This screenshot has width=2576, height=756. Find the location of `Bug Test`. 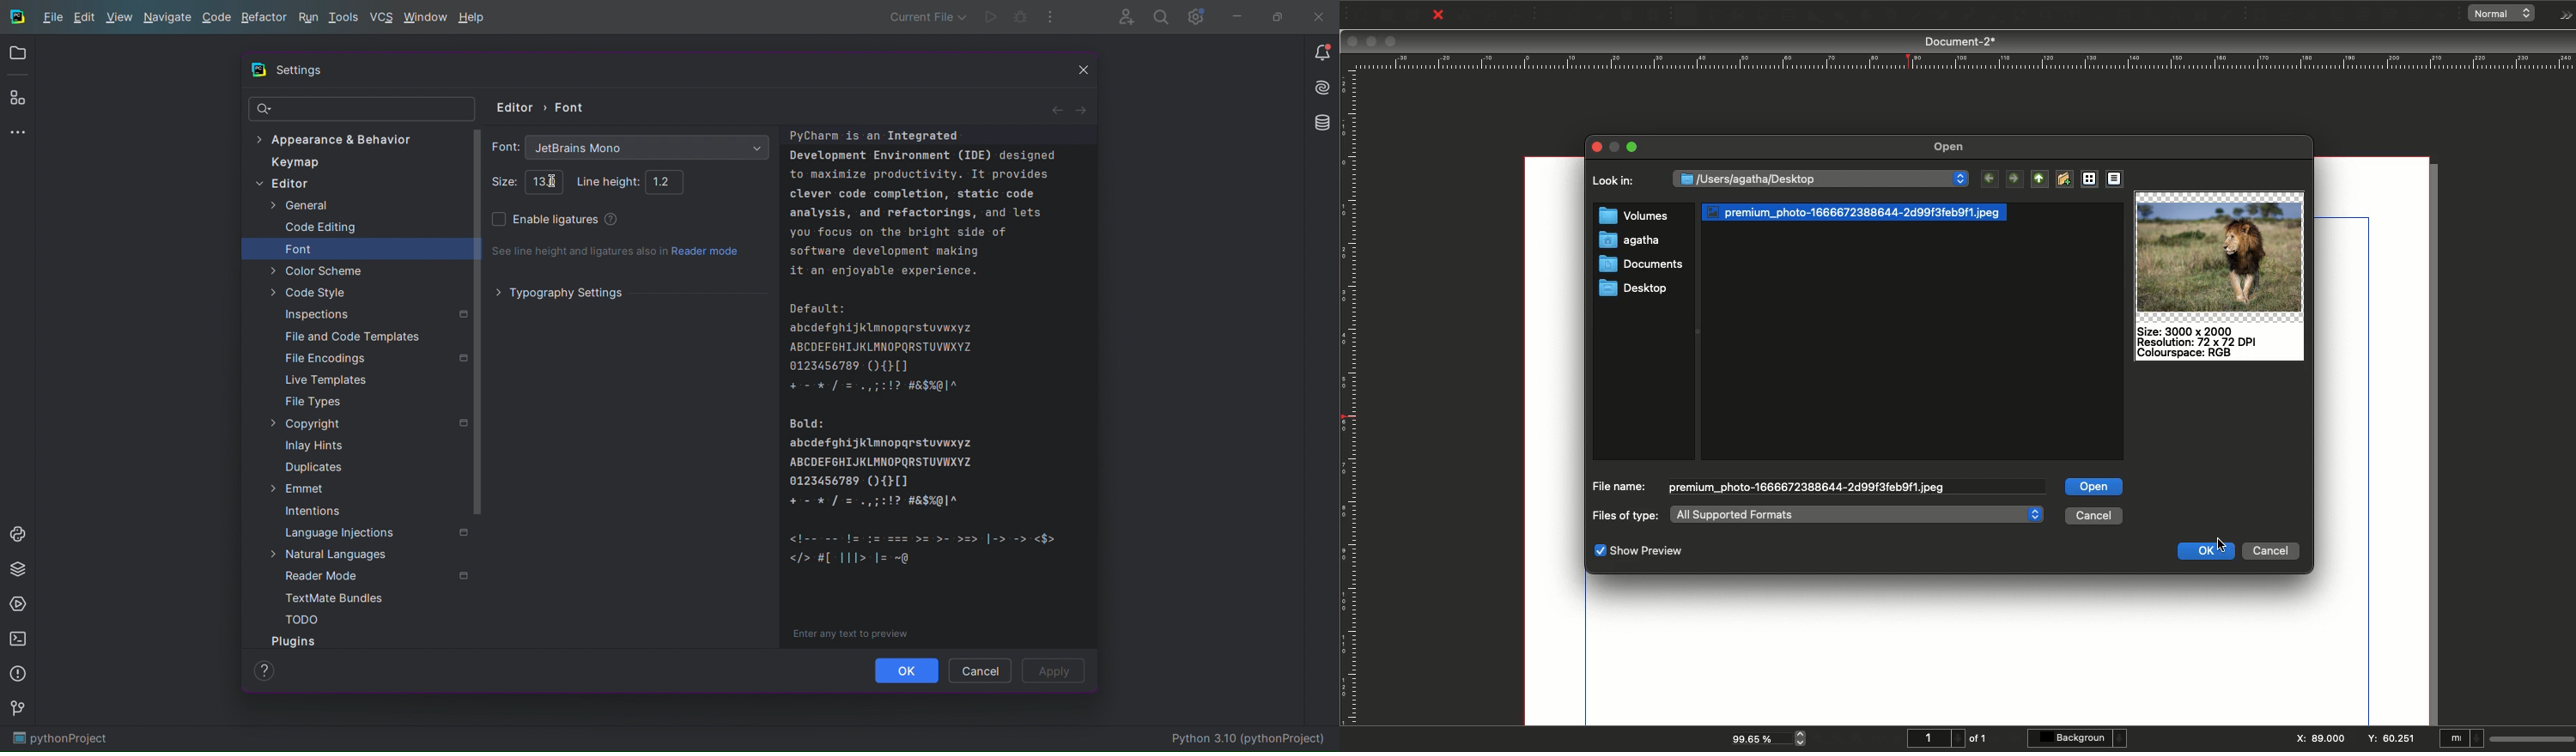

Bug Test is located at coordinates (1020, 17).